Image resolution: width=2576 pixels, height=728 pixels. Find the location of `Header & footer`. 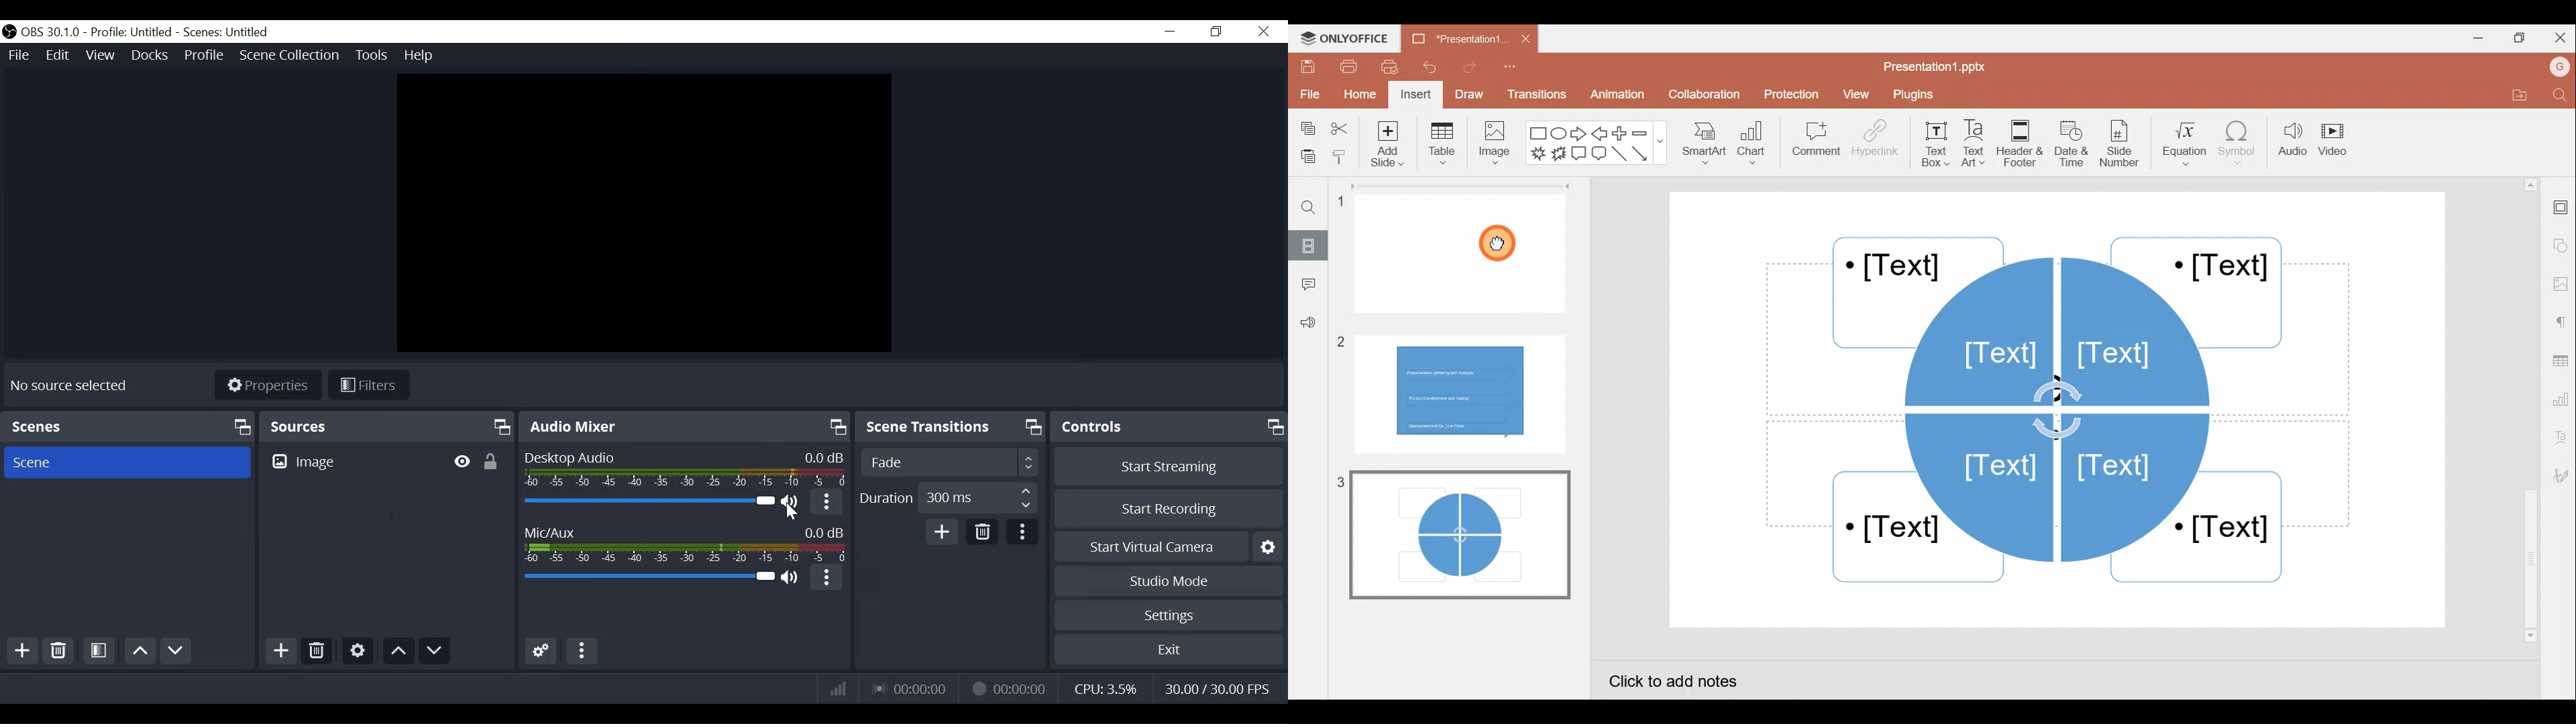

Header & footer is located at coordinates (2023, 143).